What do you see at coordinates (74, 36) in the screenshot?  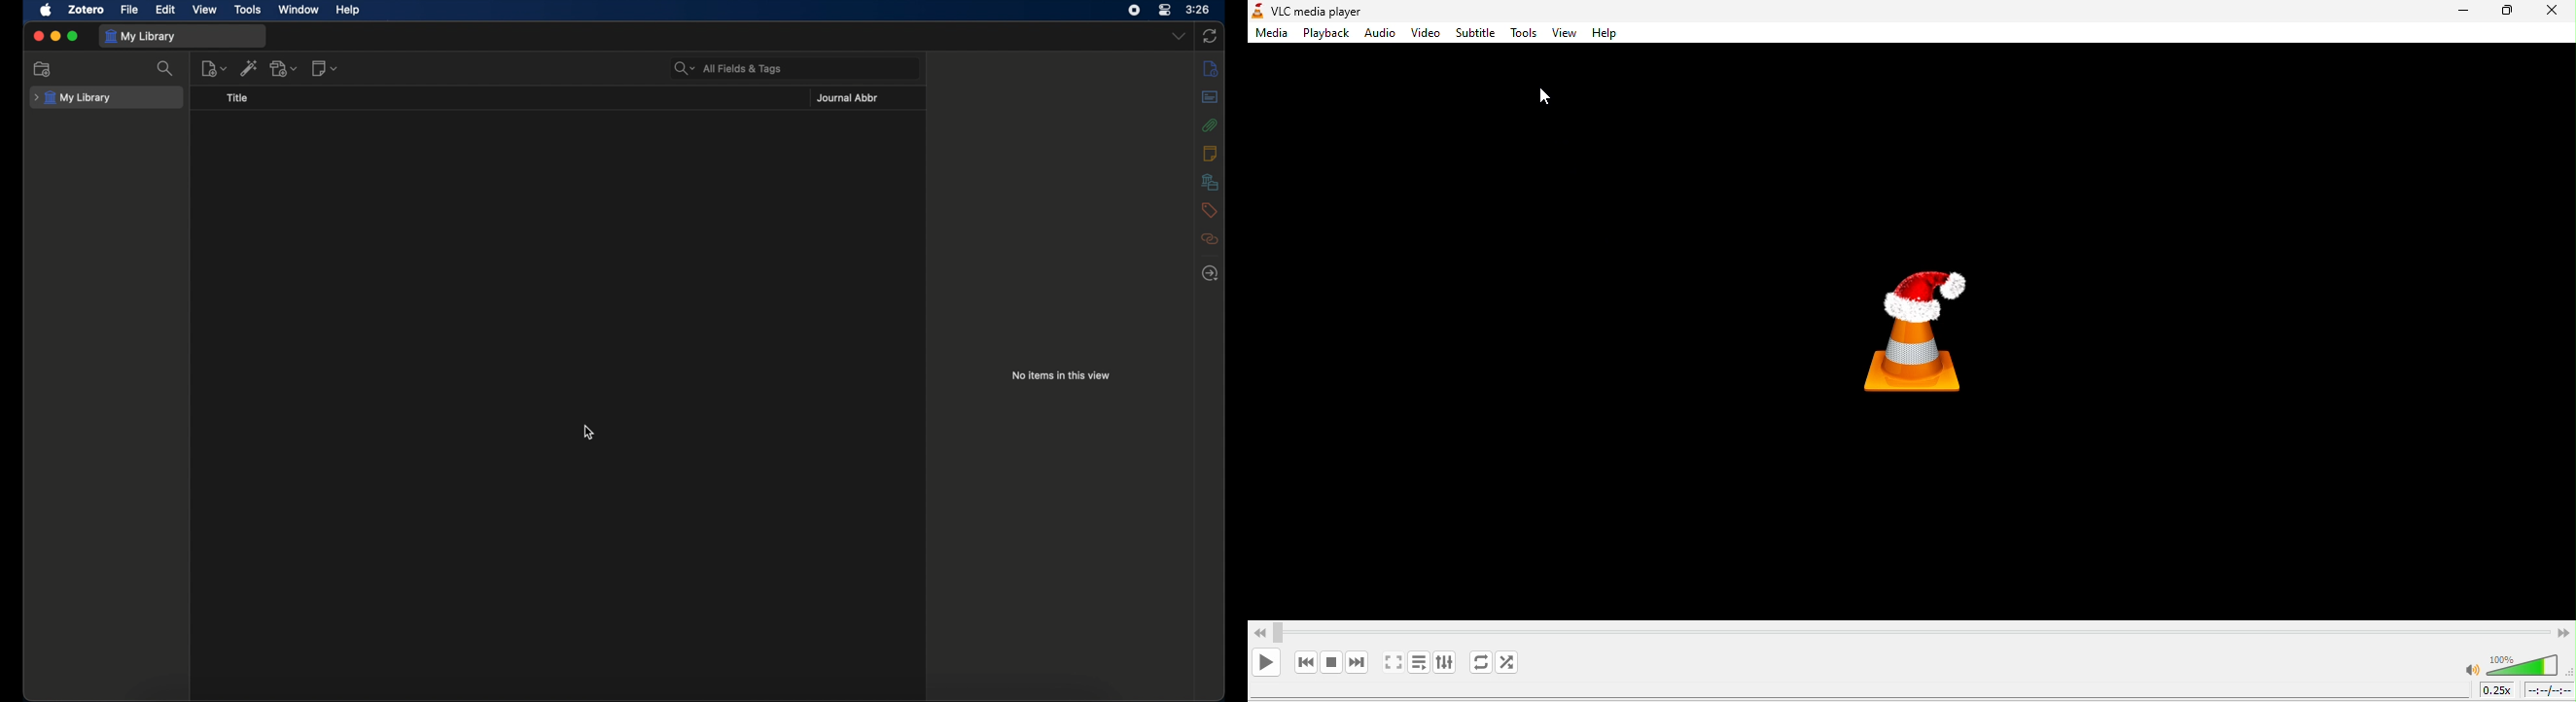 I see `maximize` at bounding box center [74, 36].